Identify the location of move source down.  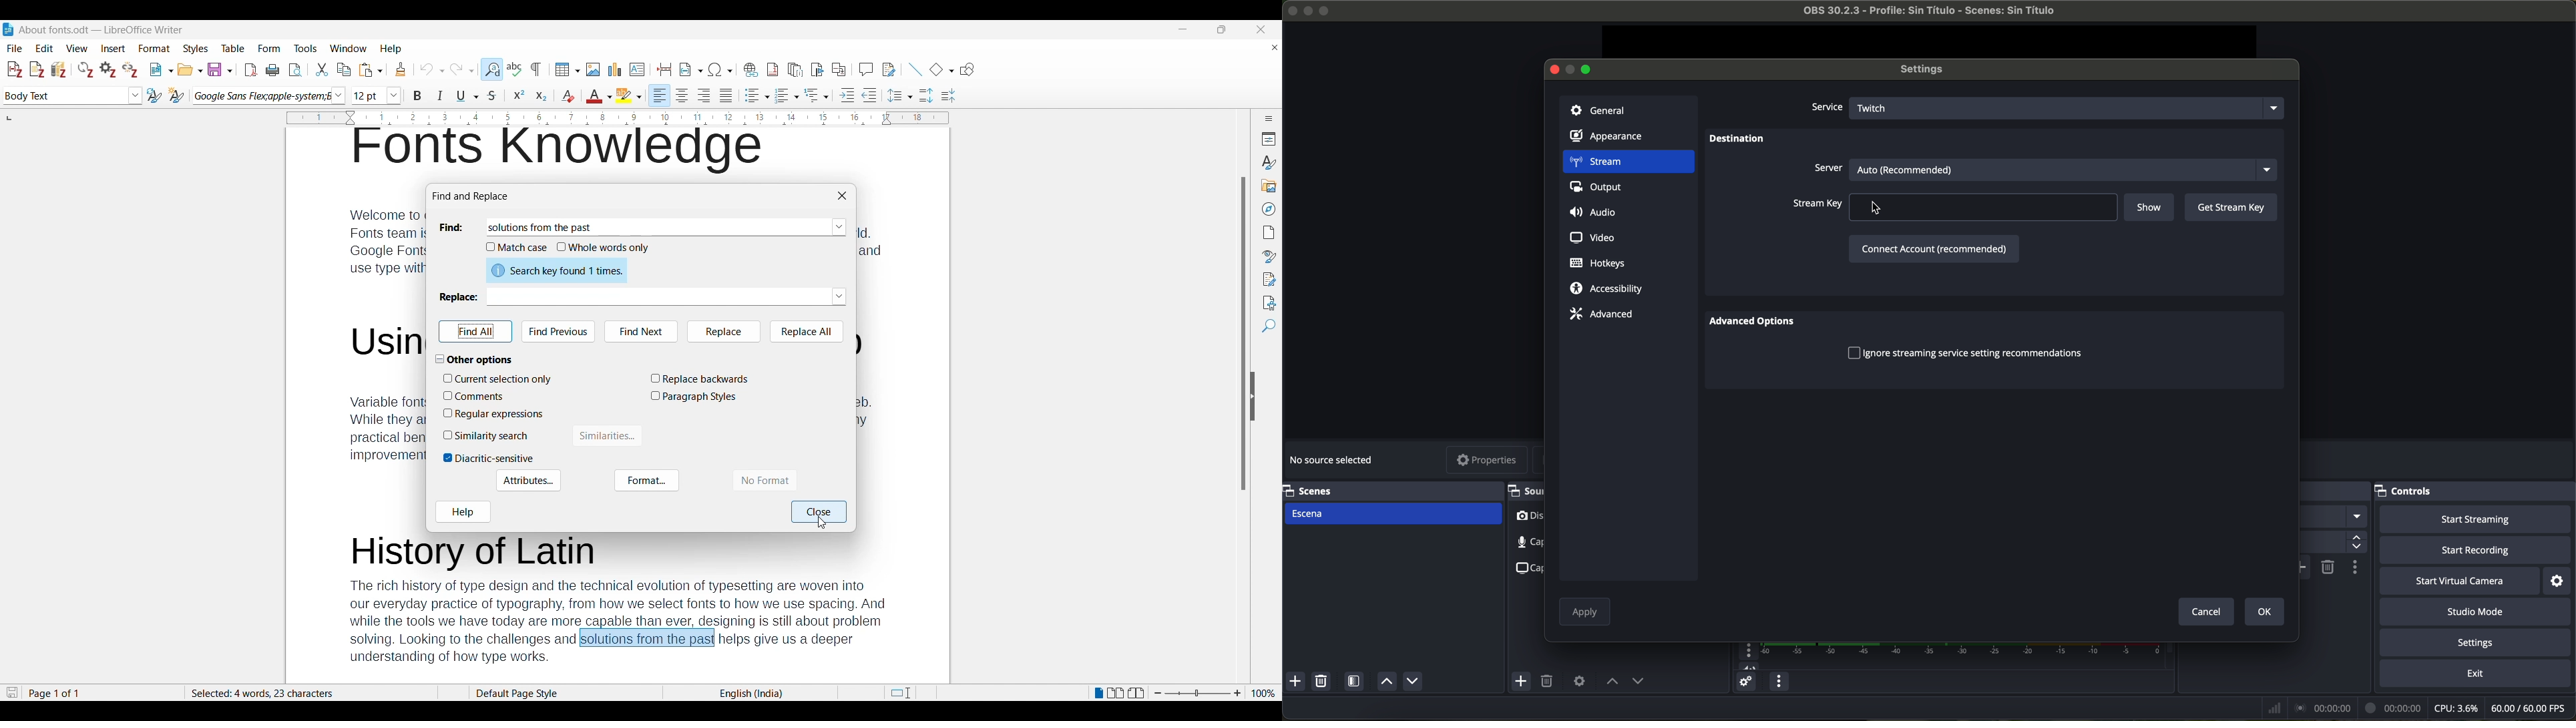
(1412, 681).